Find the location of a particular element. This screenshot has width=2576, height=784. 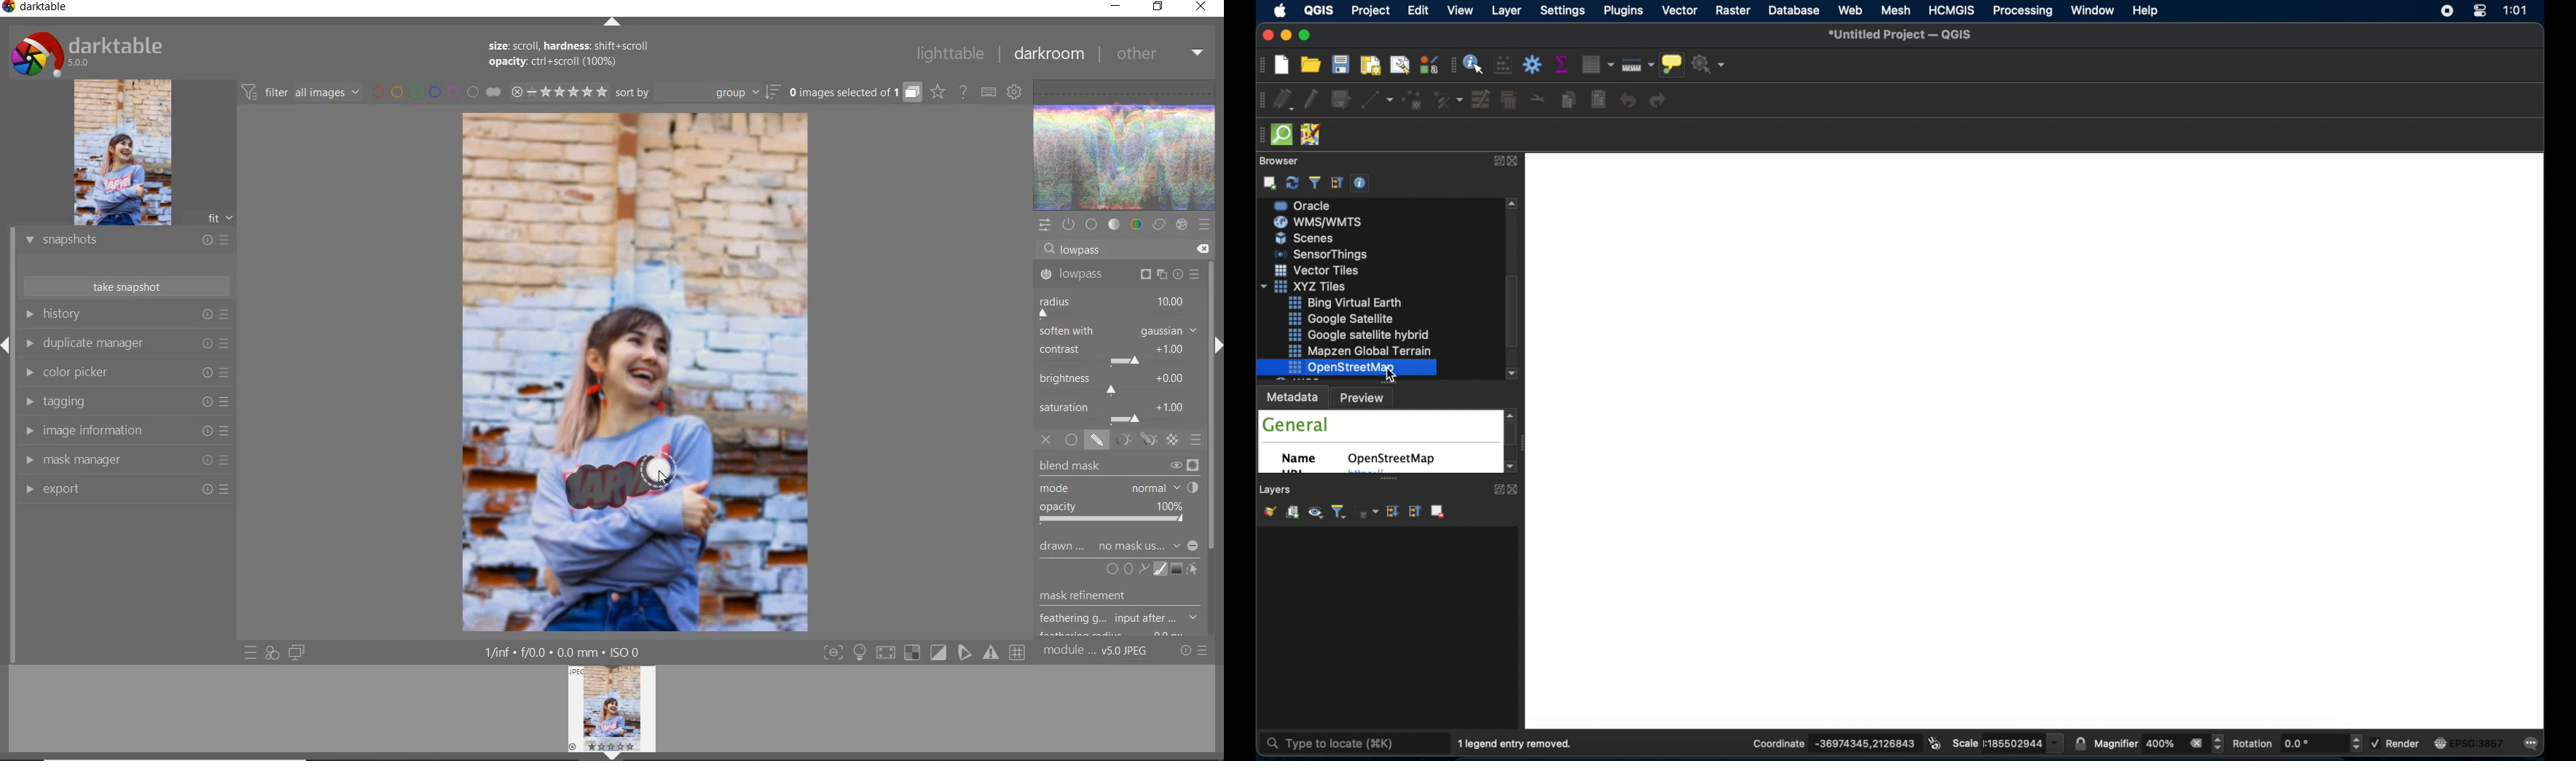

soften with is located at coordinates (1118, 330).